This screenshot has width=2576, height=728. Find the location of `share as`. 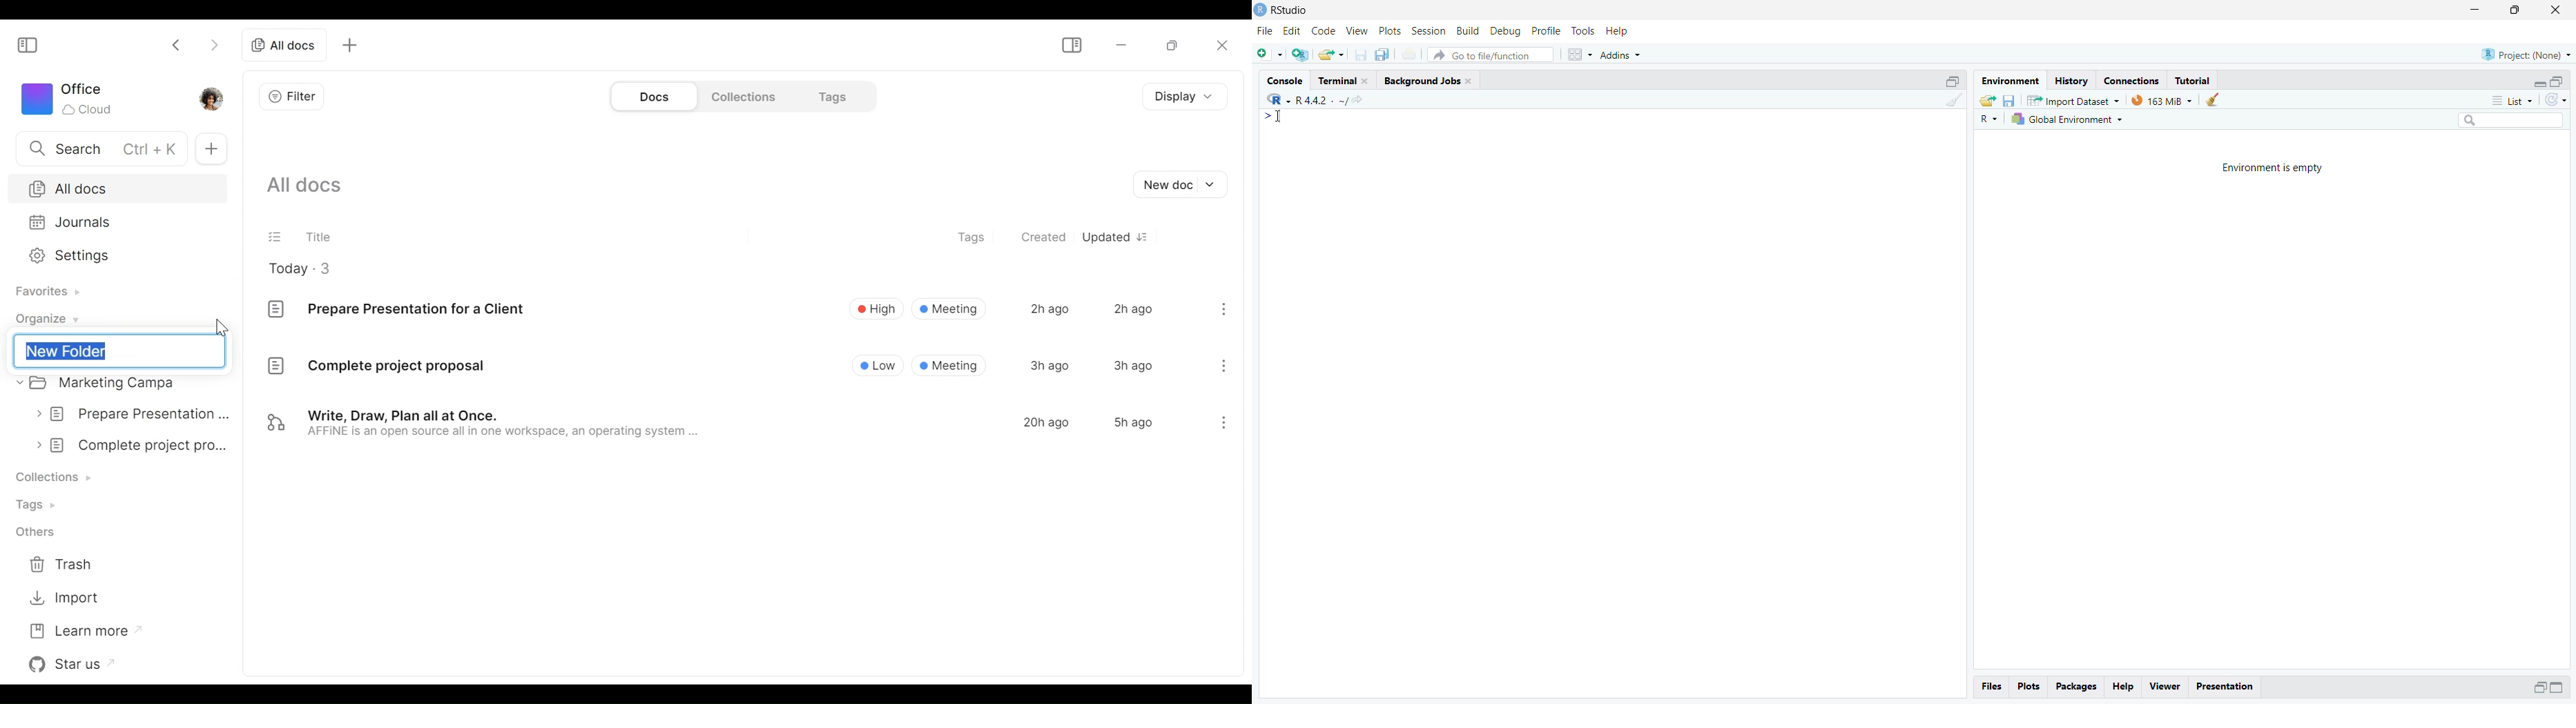

share as is located at coordinates (1331, 55).